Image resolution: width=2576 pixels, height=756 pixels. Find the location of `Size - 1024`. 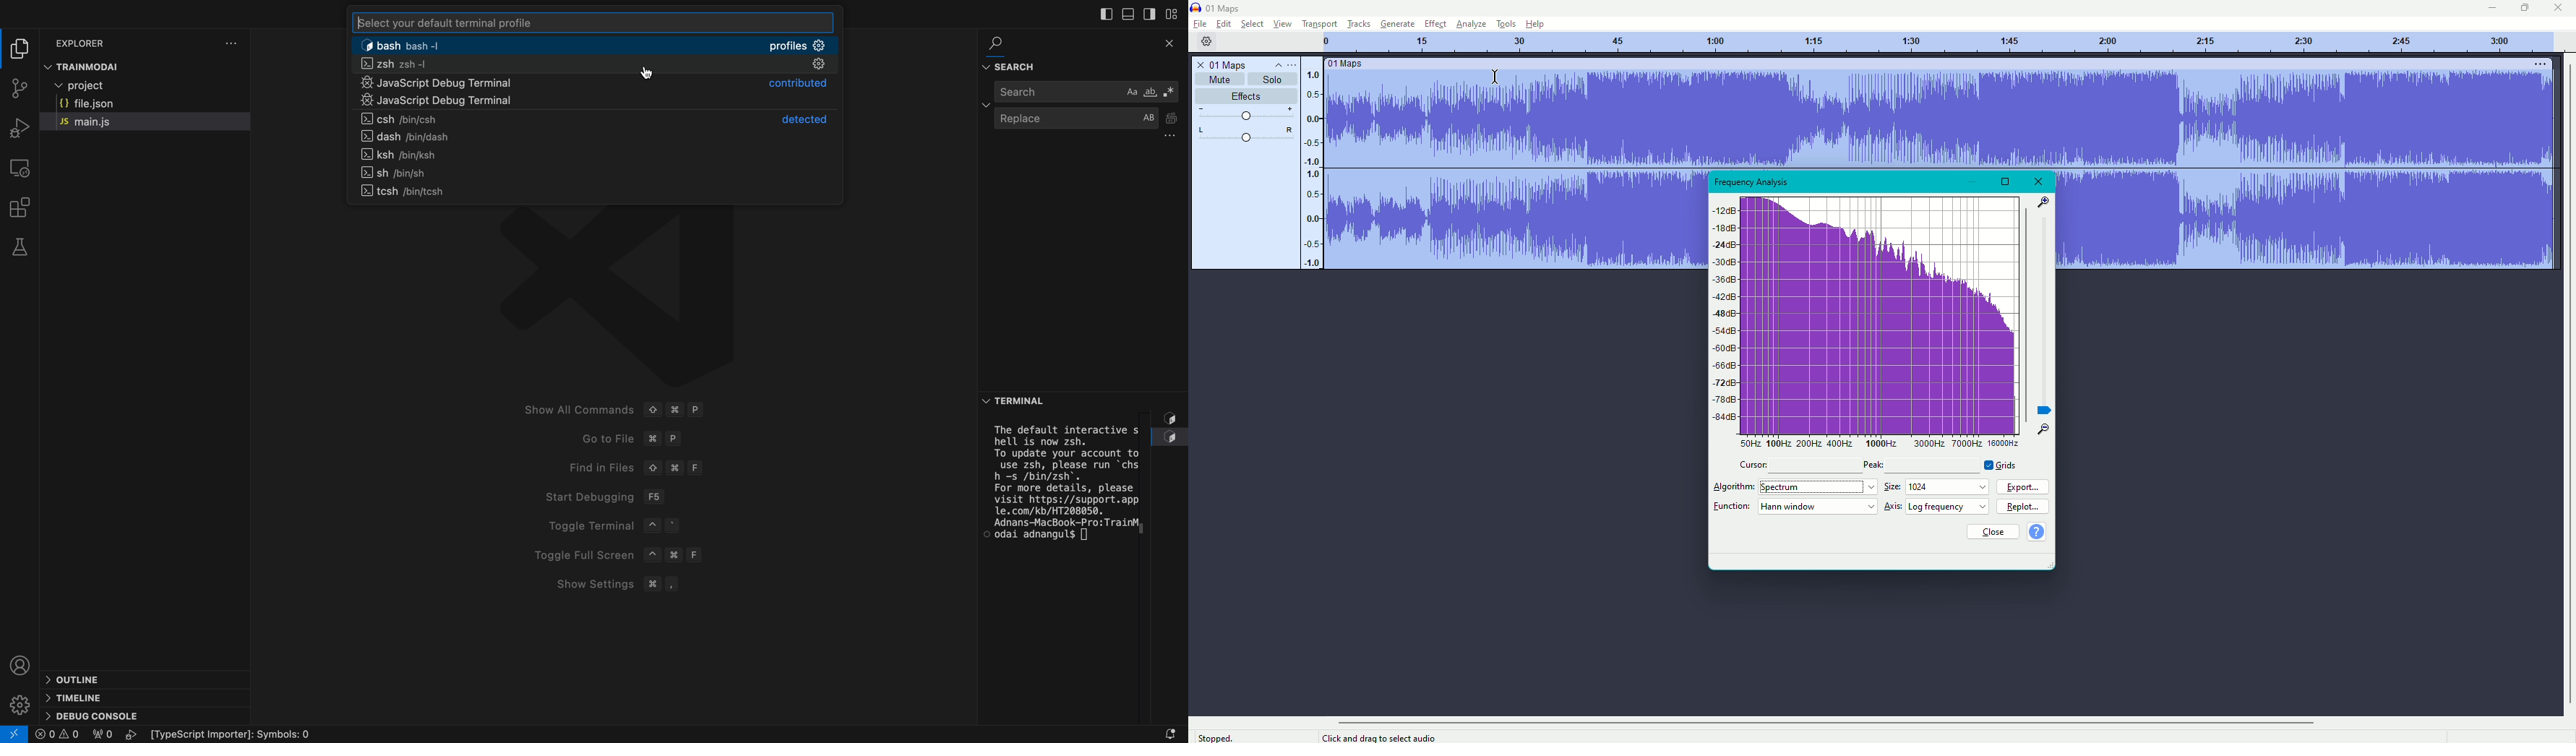

Size - 1024 is located at coordinates (1939, 486).